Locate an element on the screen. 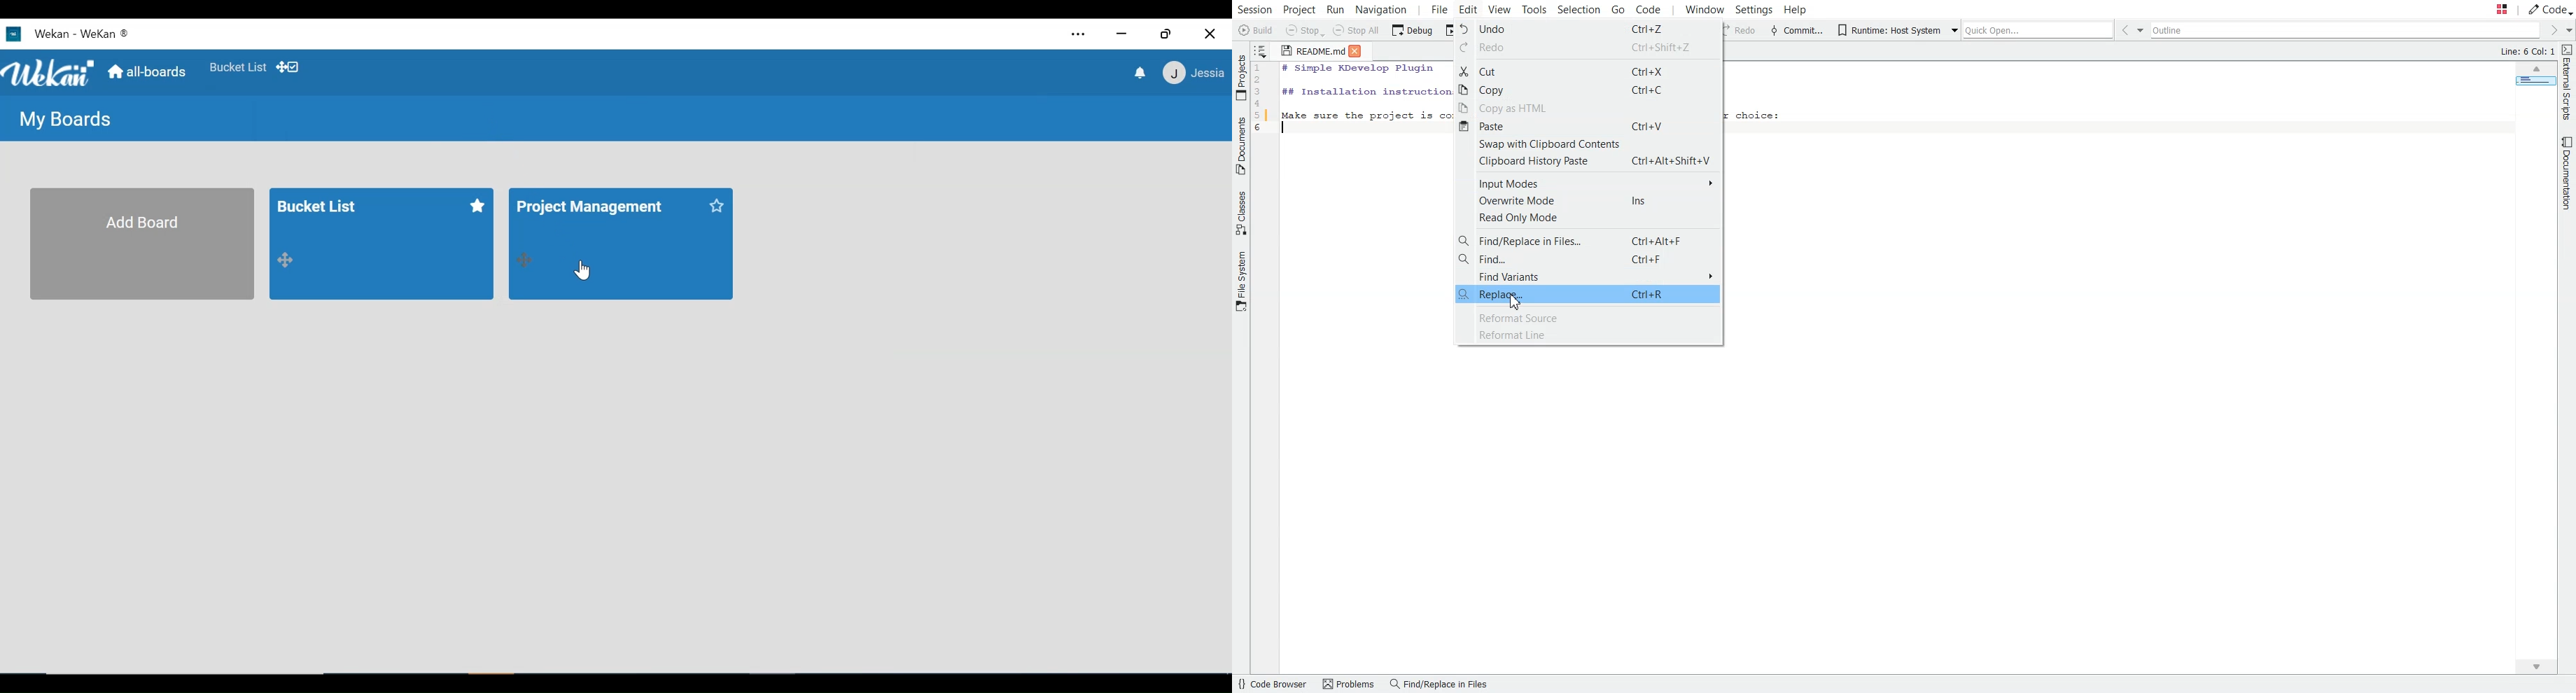 This screenshot has height=700, width=2576. bucket list is located at coordinates (364, 216).